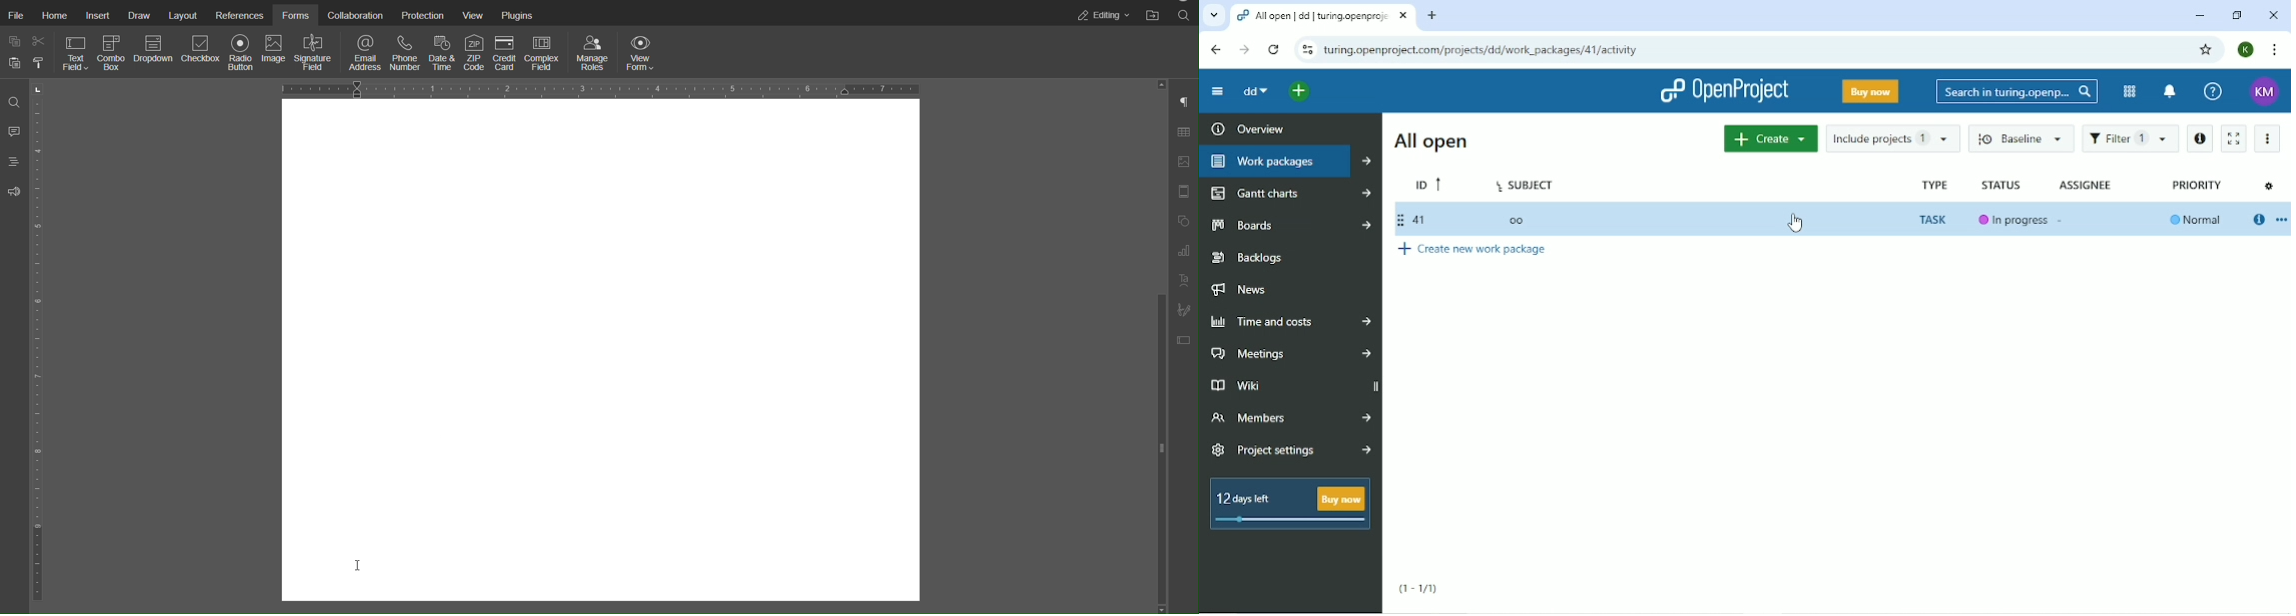 This screenshot has height=616, width=2296. What do you see at coordinates (2200, 139) in the screenshot?
I see `Open details view` at bounding box center [2200, 139].